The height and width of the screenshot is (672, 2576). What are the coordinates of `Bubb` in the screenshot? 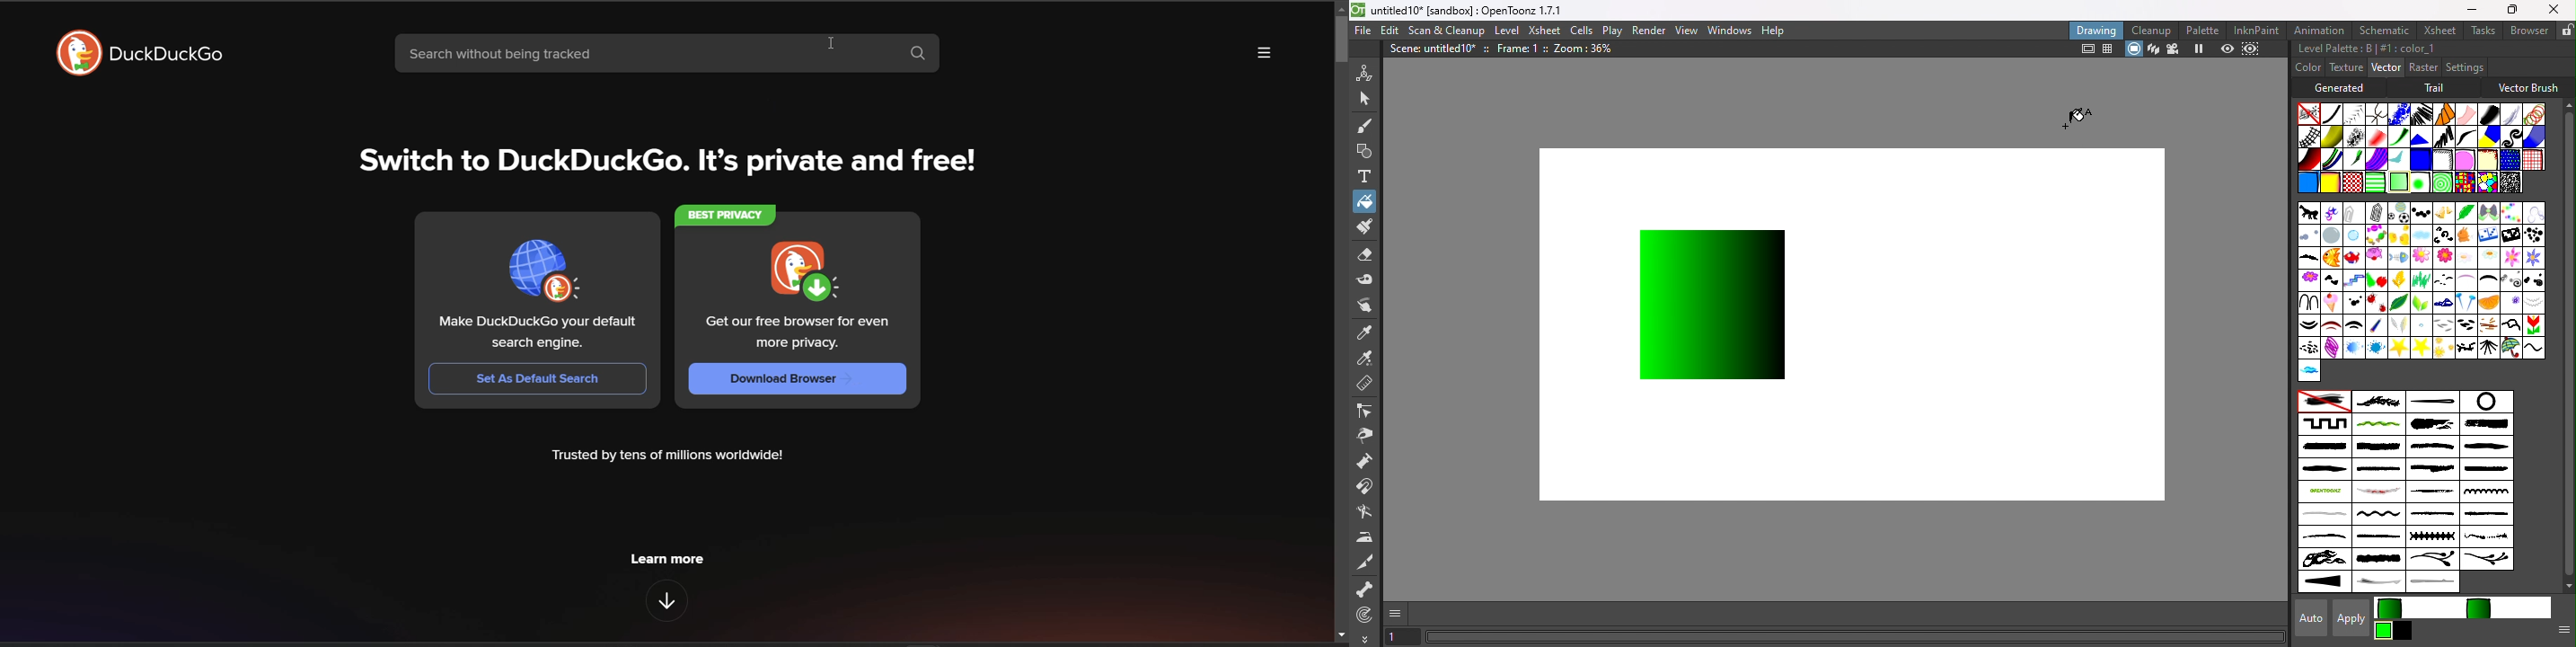 It's located at (2308, 237).